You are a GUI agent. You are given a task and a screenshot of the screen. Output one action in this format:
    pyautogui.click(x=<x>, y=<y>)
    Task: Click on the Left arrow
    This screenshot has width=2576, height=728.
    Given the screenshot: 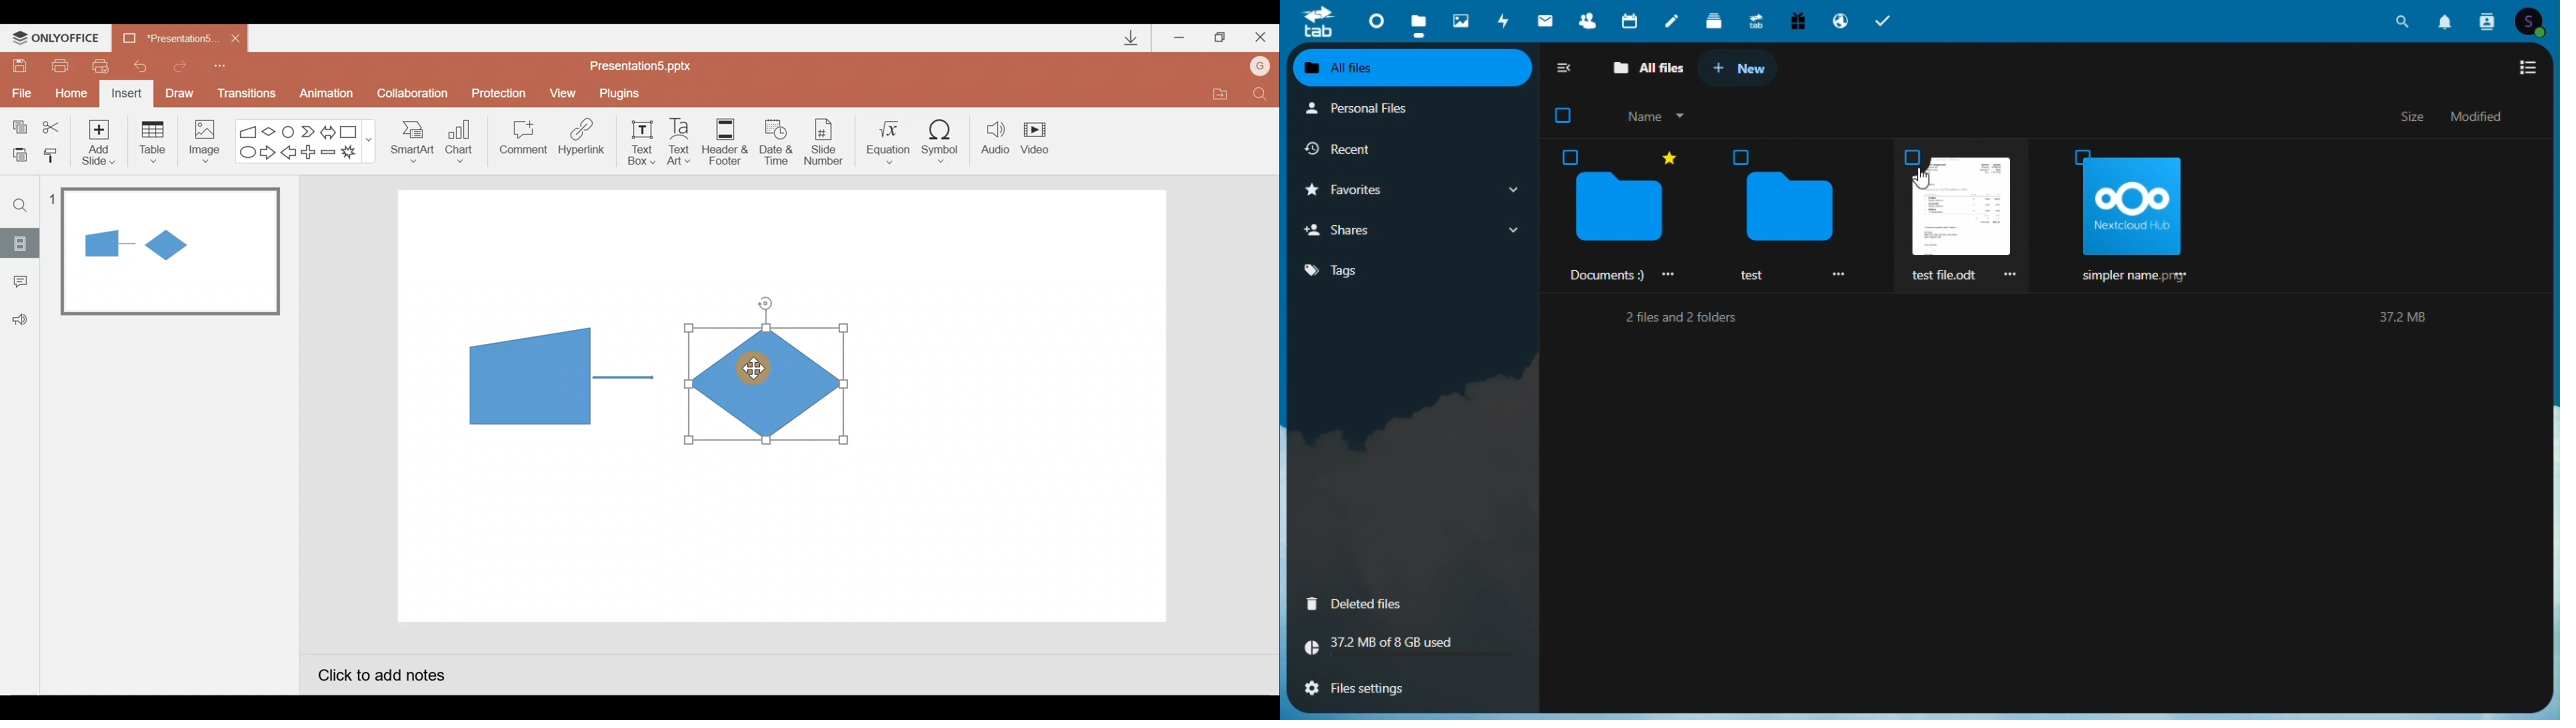 What is the action you would take?
    pyautogui.click(x=289, y=154)
    